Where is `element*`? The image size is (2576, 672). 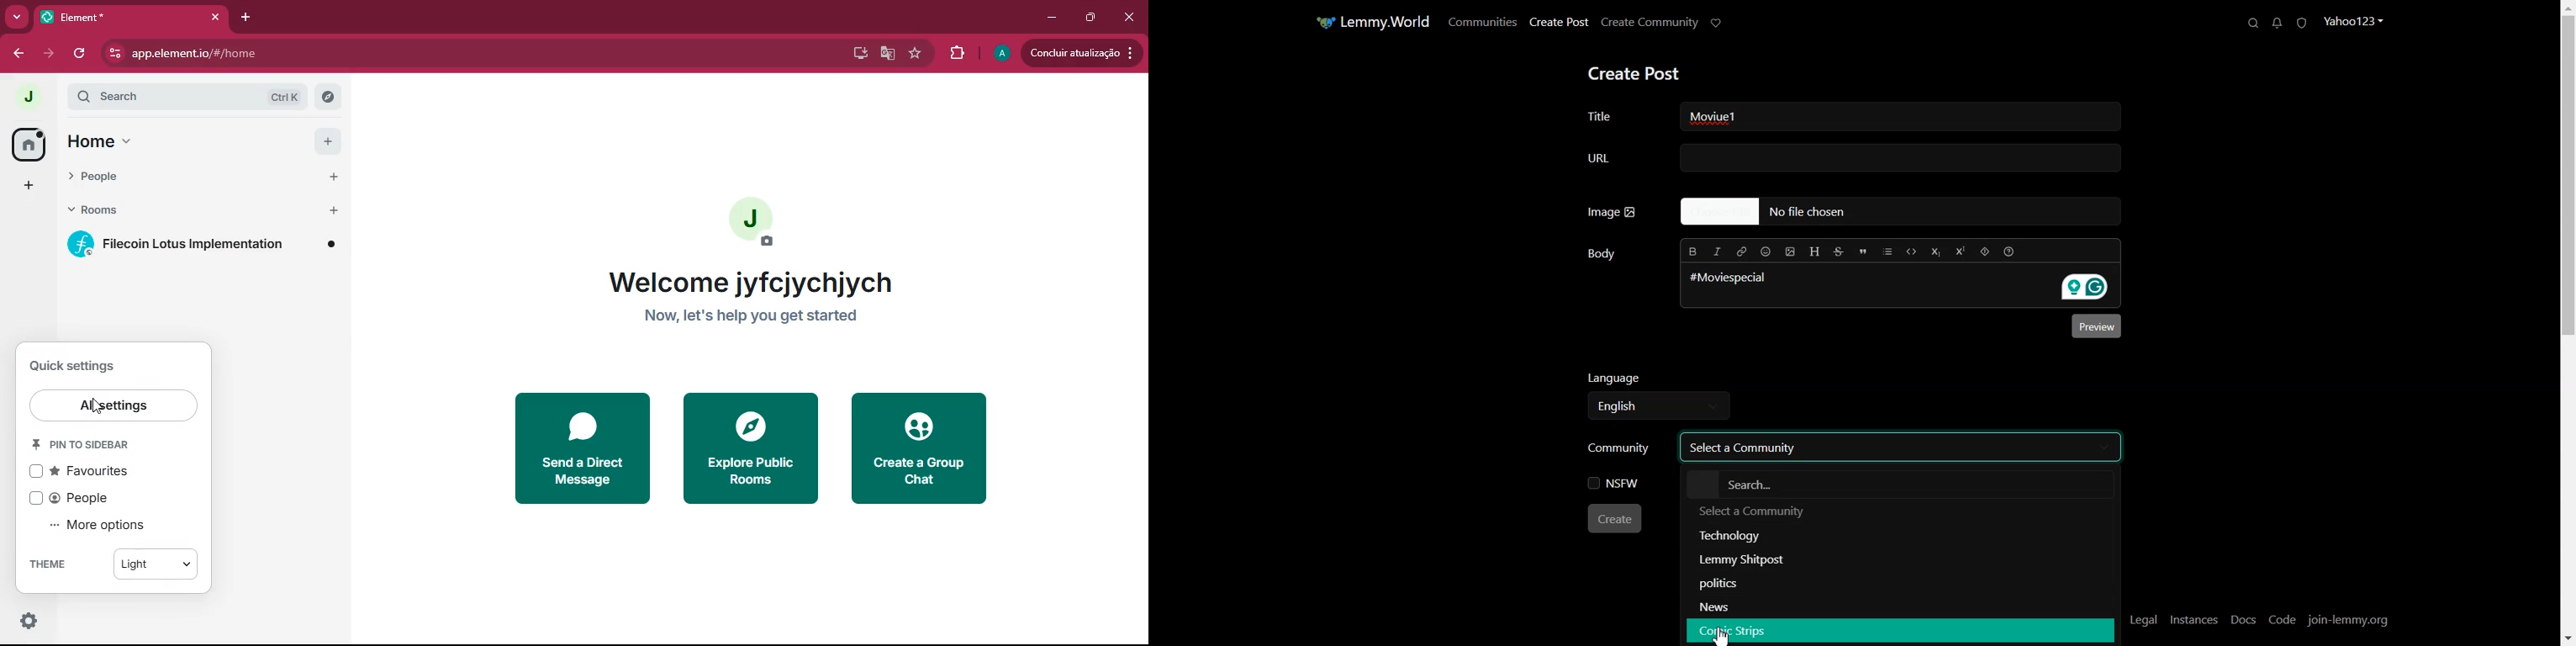
element* is located at coordinates (96, 16).